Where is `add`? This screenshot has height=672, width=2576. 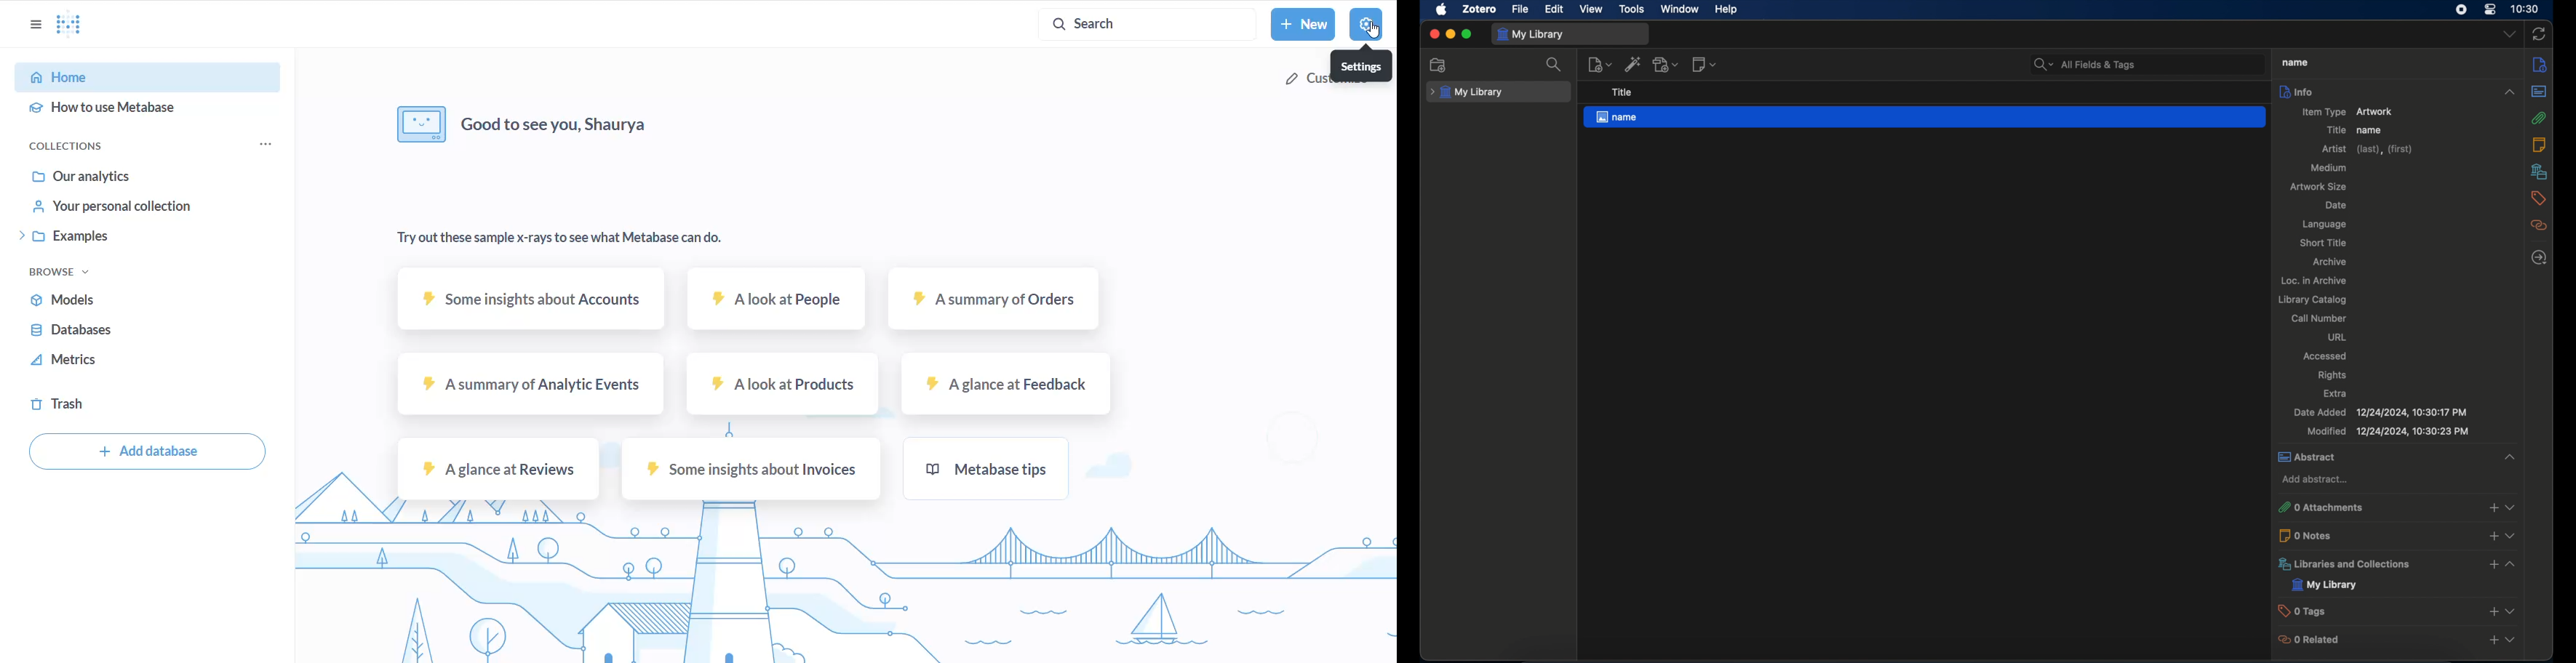 add is located at coordinates (2493, 643).